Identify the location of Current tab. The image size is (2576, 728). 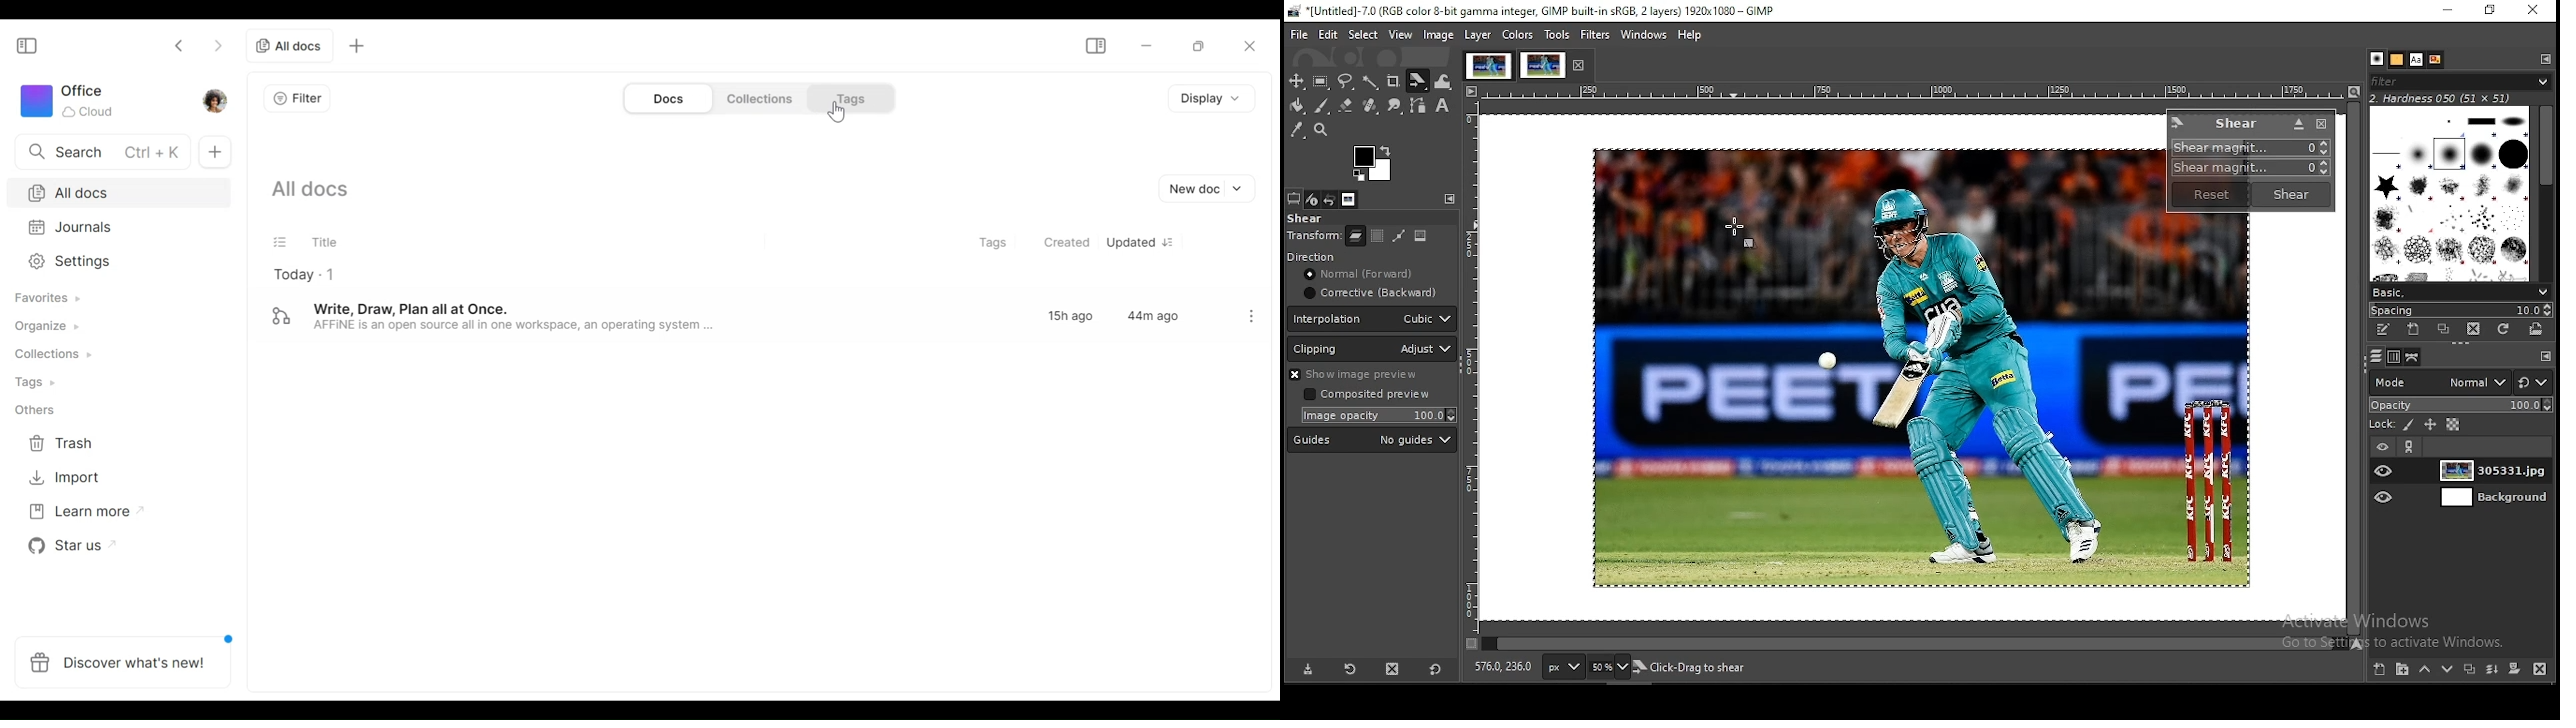
(287, 47).